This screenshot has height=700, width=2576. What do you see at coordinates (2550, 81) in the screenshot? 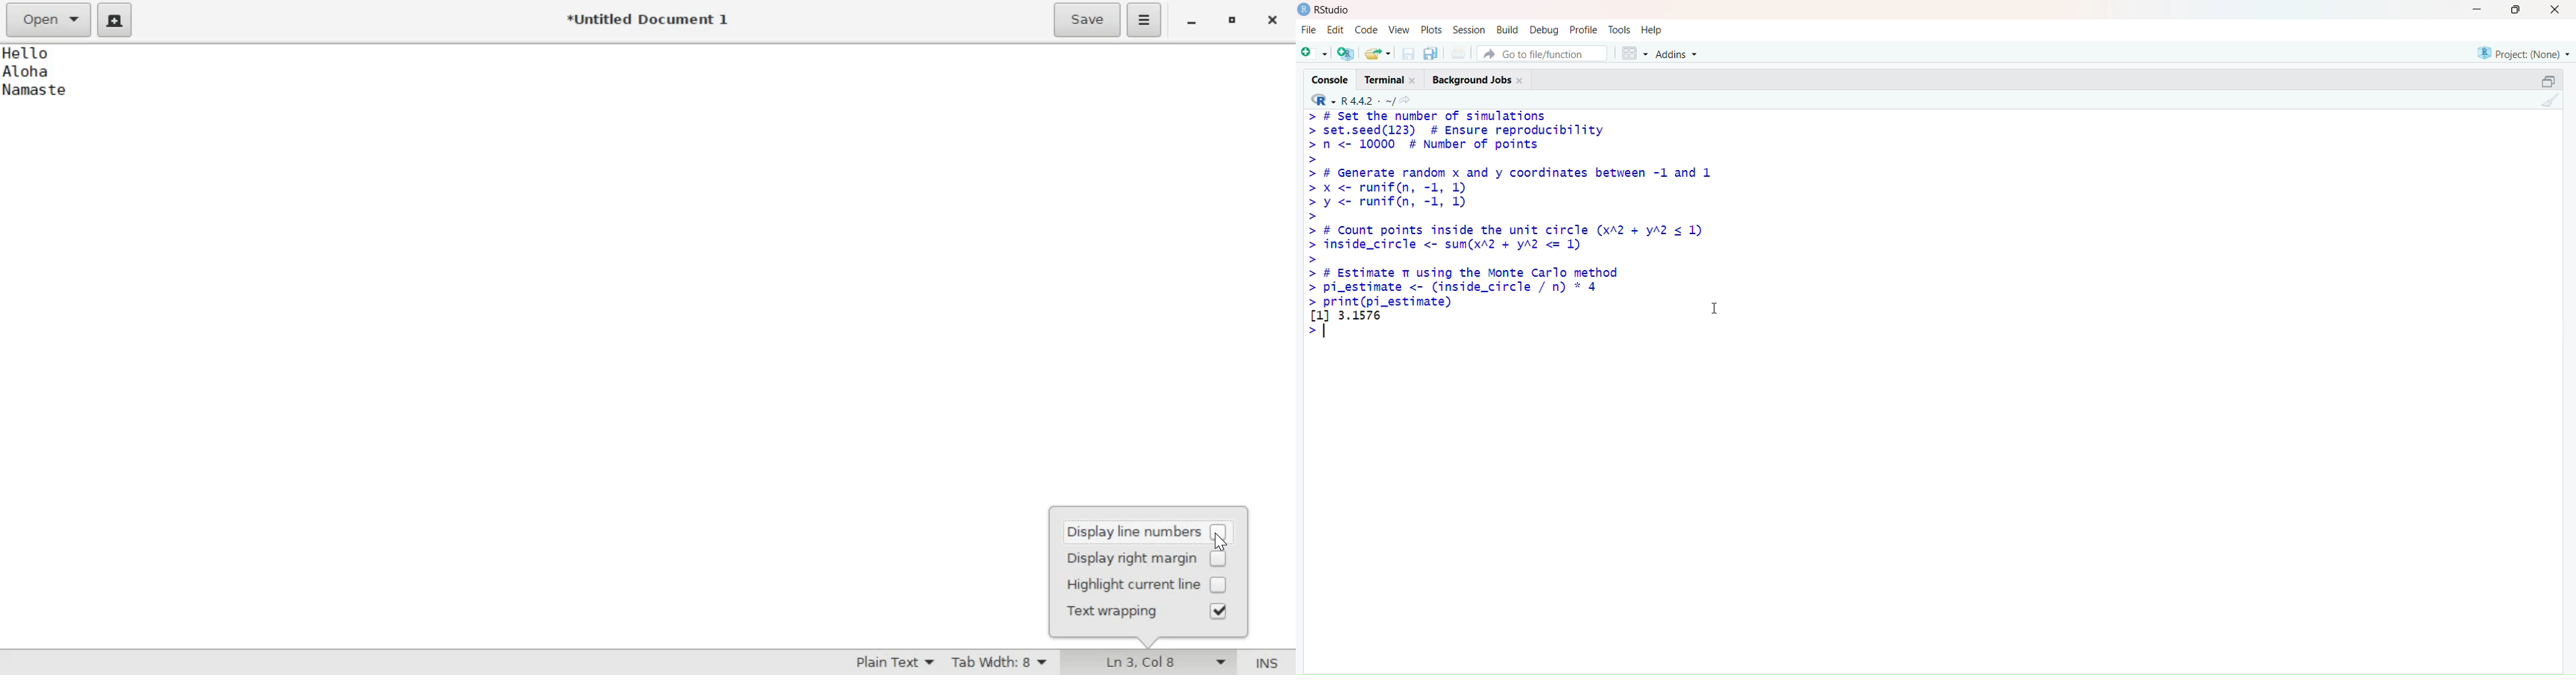
I see `Maximize` at bounding box center [2550, 81].